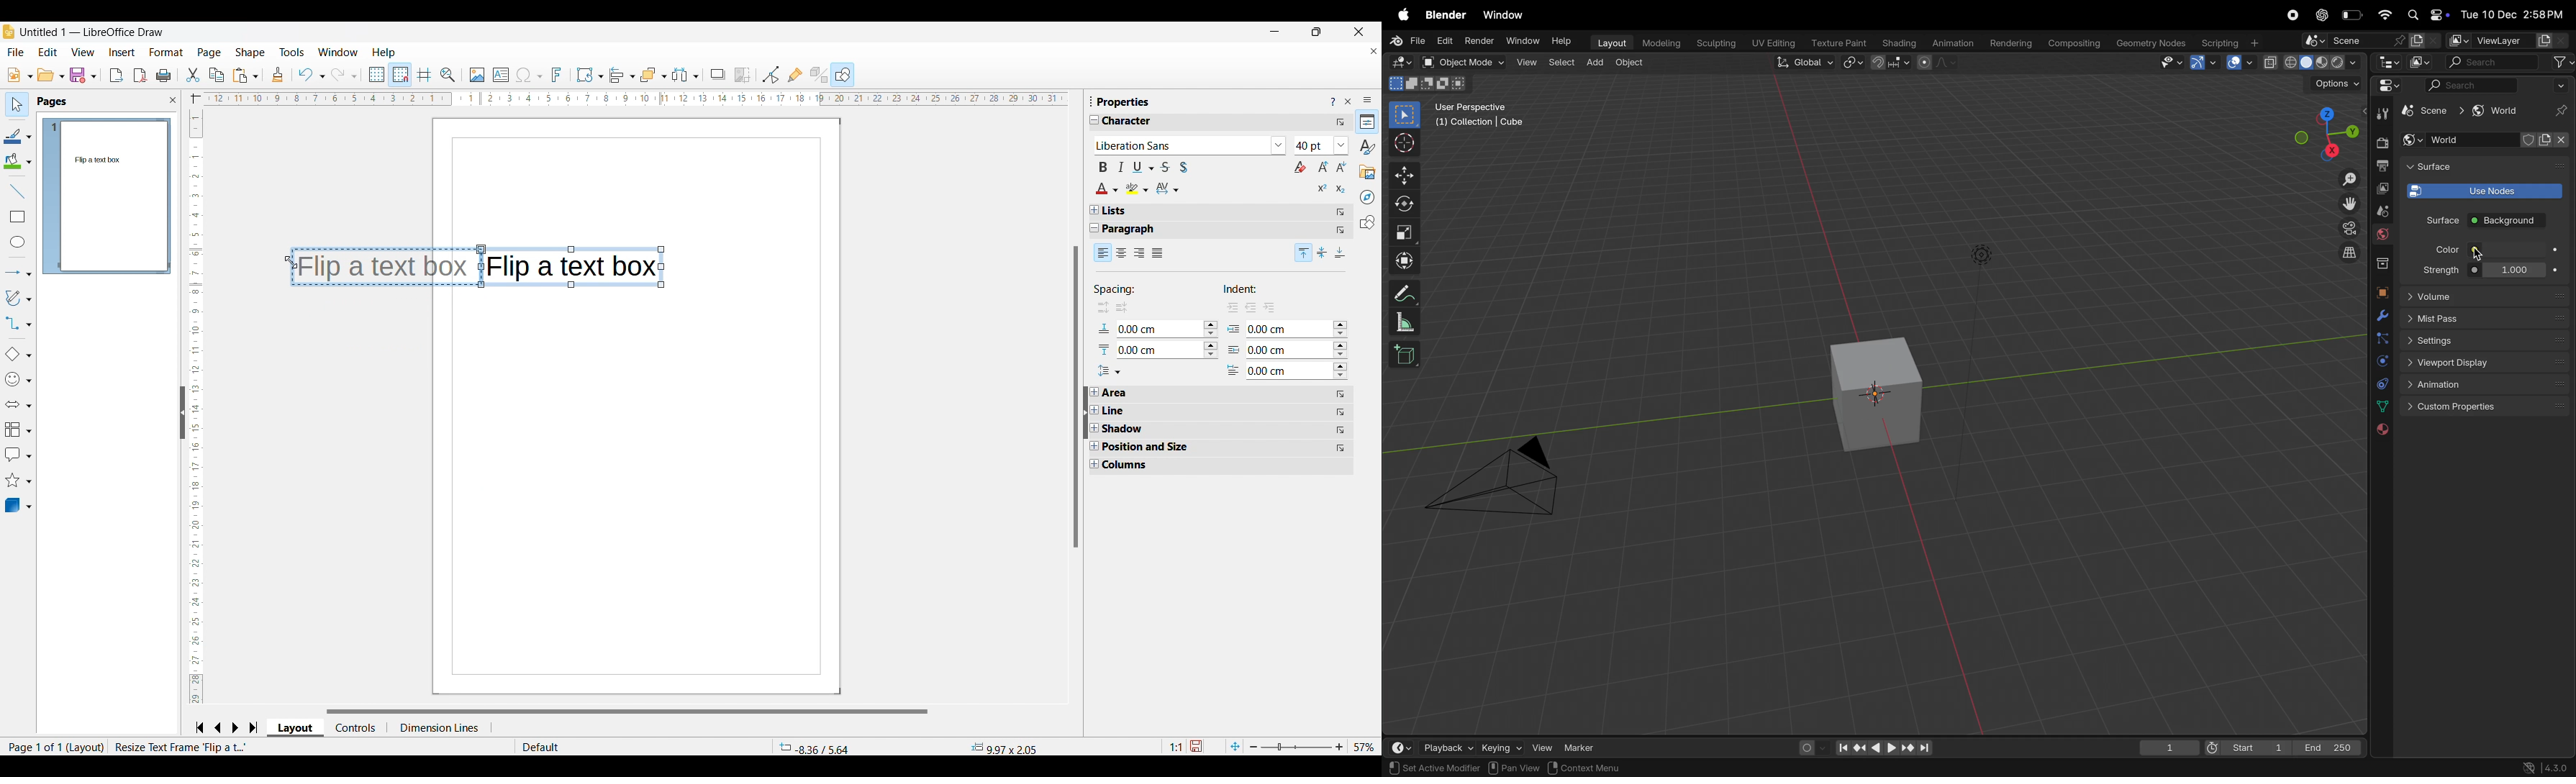 This screenshot has height=784, width=2576. Describe the element at coordinates (1140, 411) in the screenshot. I see `Line property` at that location.